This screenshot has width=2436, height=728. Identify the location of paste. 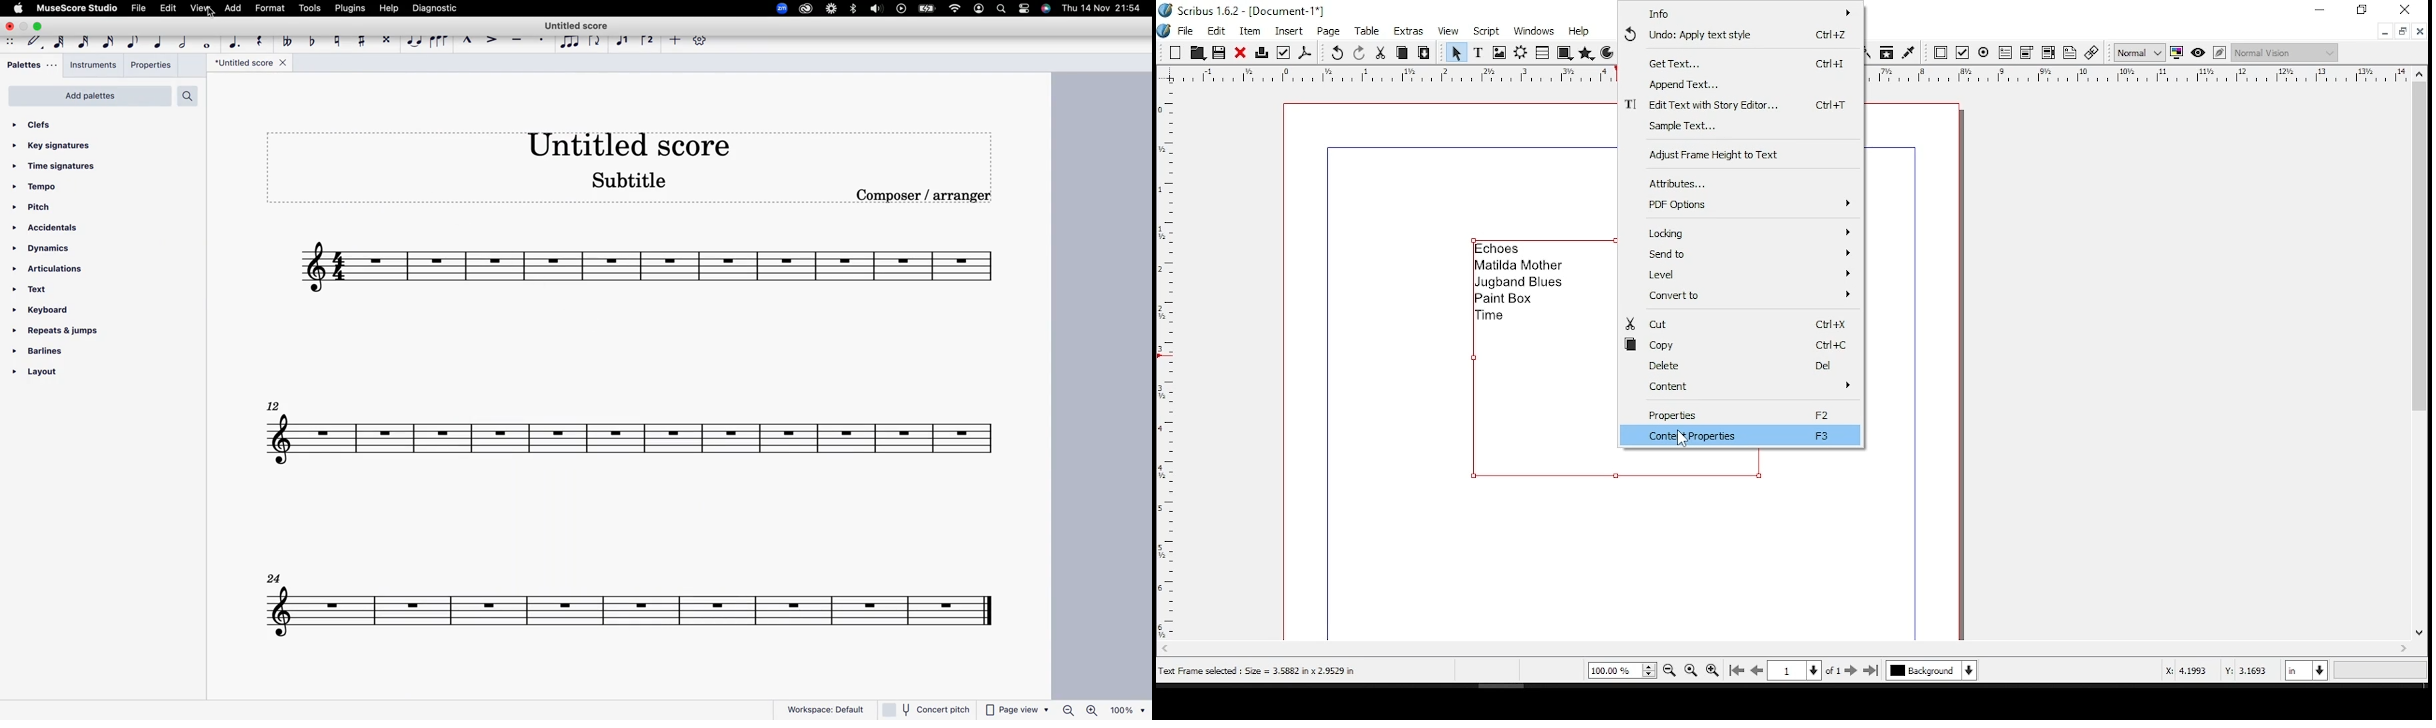
(1425, 53).